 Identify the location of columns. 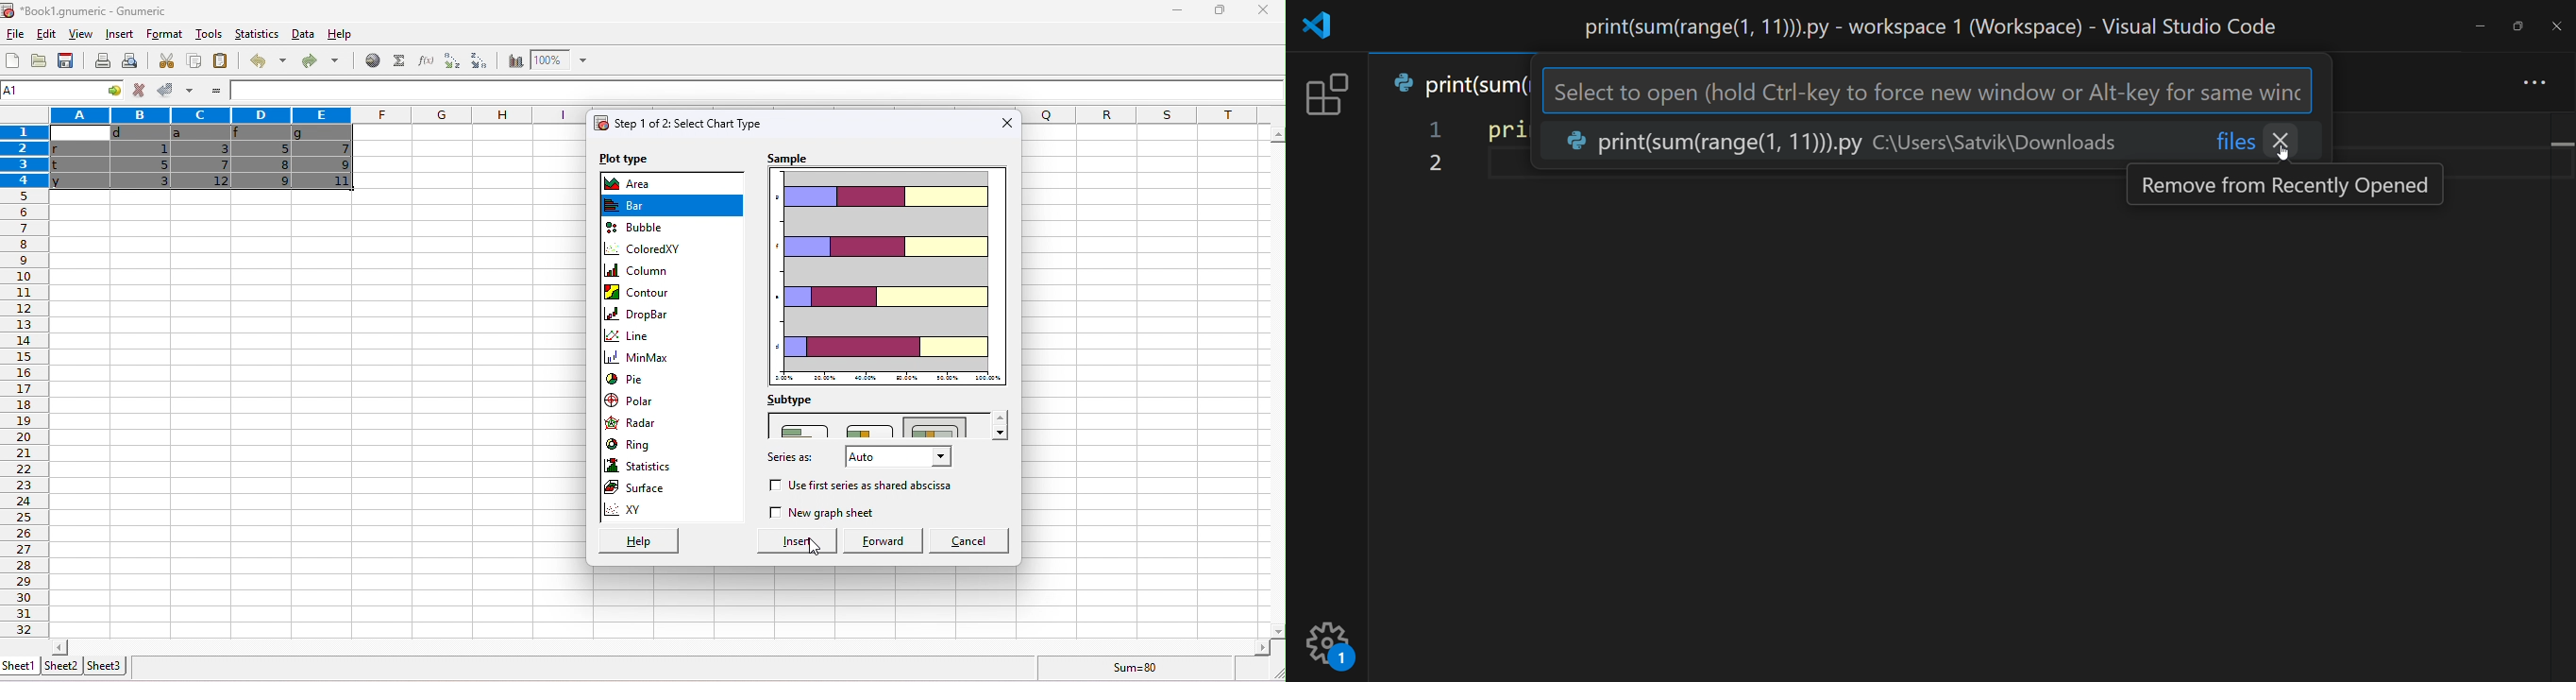
(1140, 118).